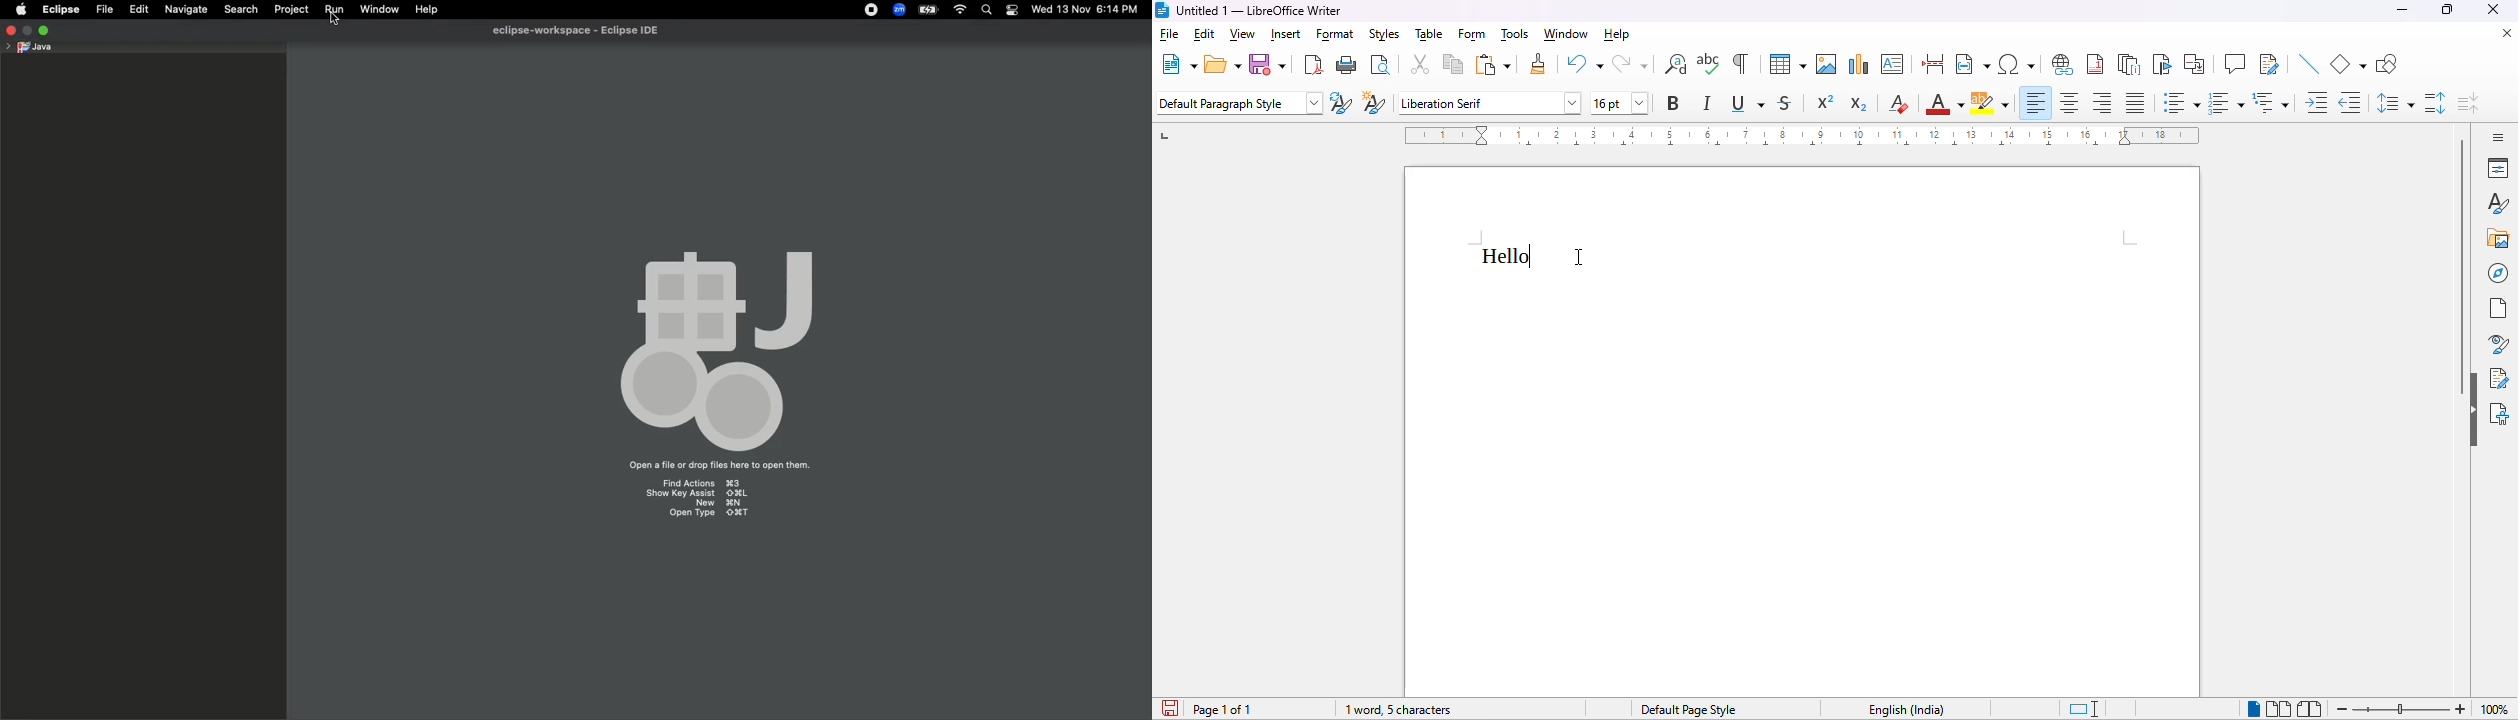 The height and width of the screenshot is (728, 2520). What do you see at coordinates (1785, 103) in the screenshot?
I see `strikethrough` at bounding box center [1785, 103].